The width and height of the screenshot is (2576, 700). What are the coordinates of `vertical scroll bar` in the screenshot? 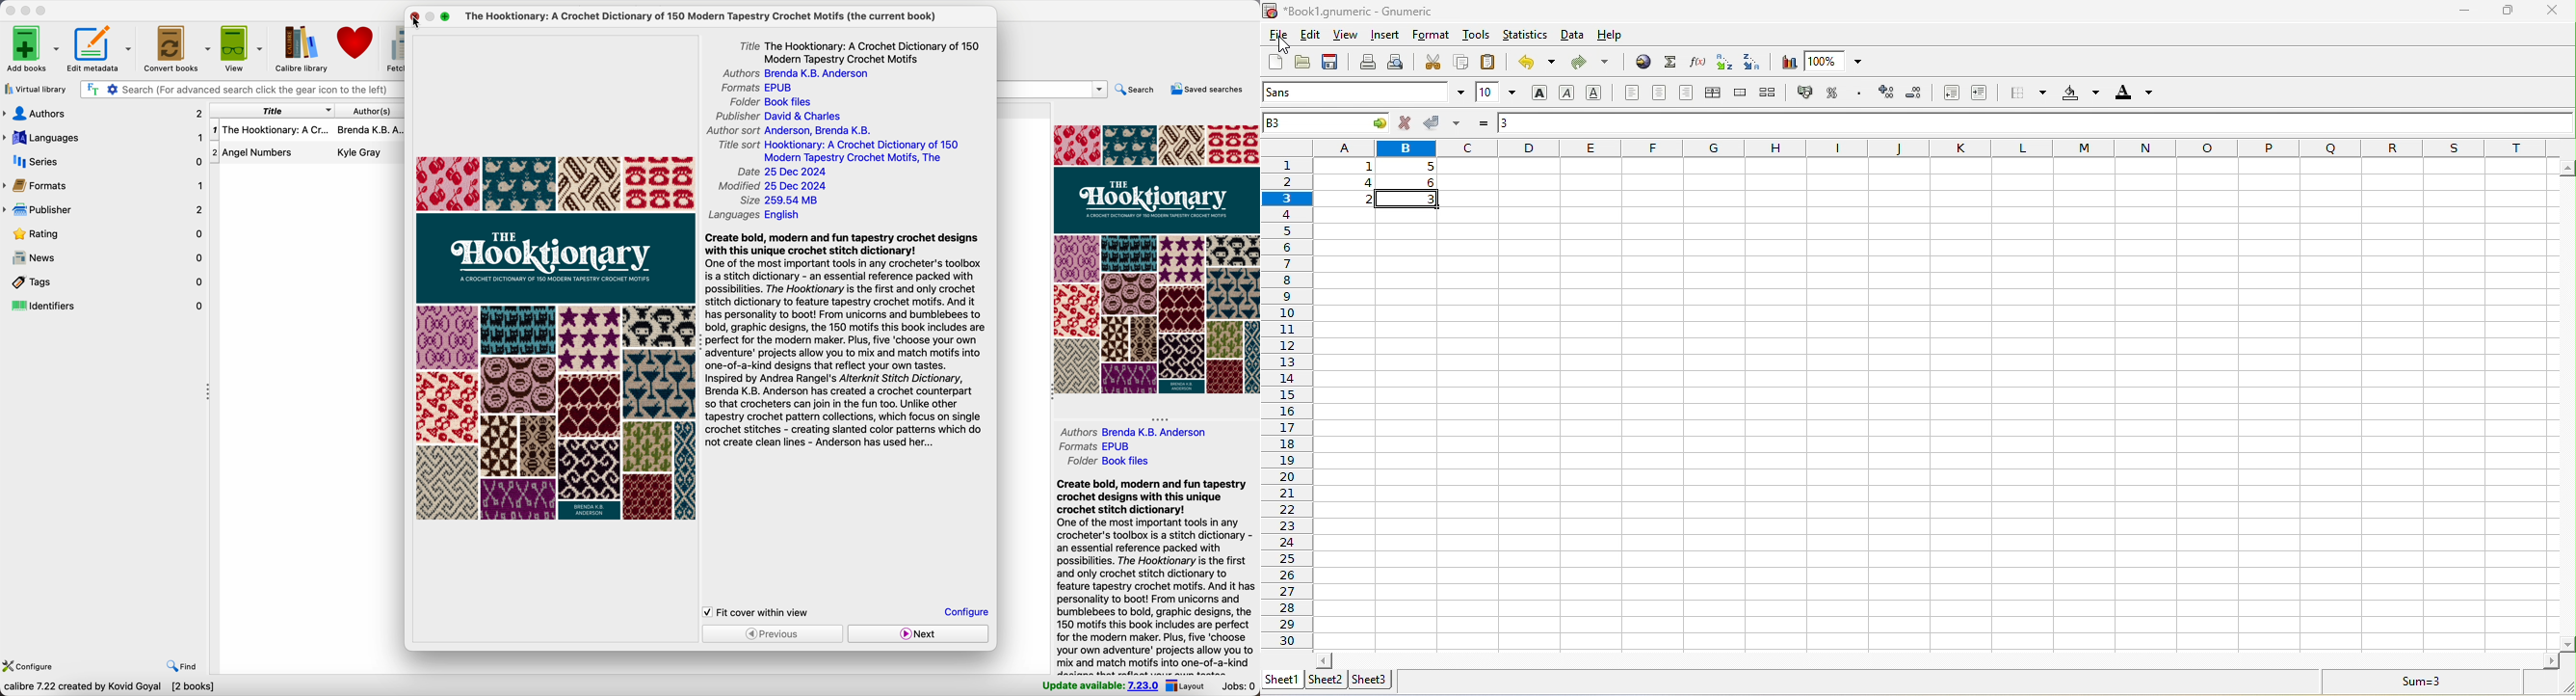 It's located at (2567, 406).